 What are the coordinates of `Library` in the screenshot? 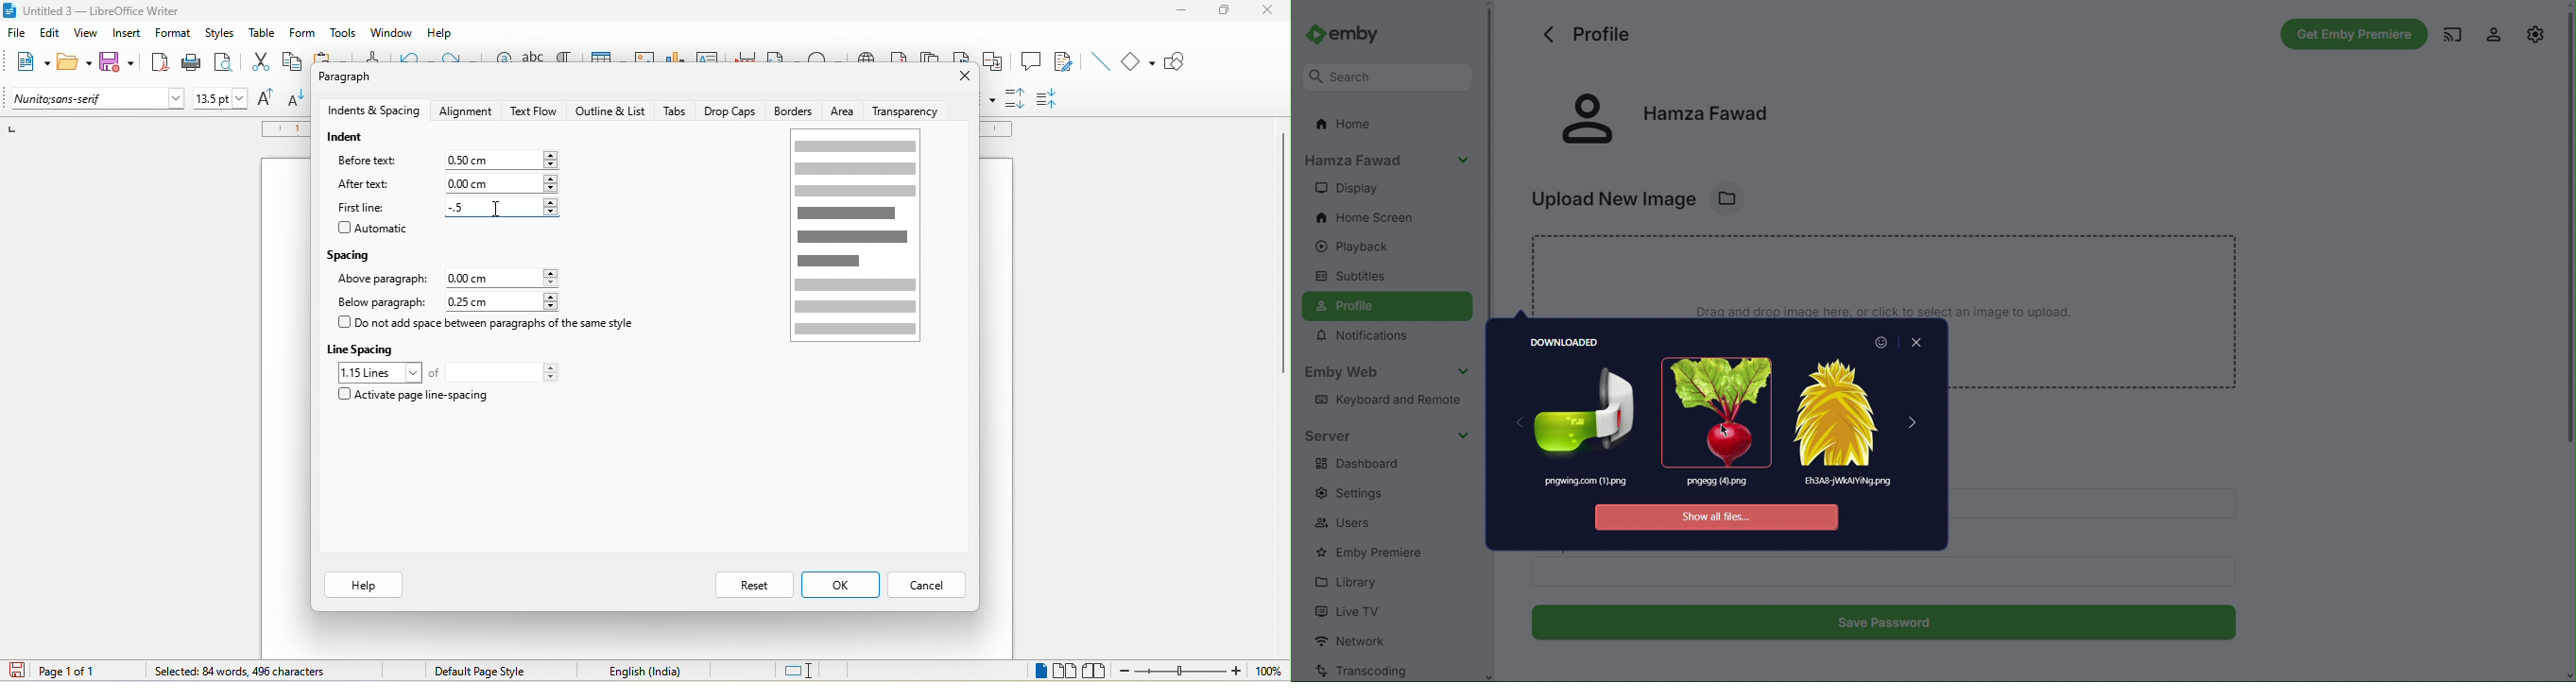 It's located at (1351, 581).